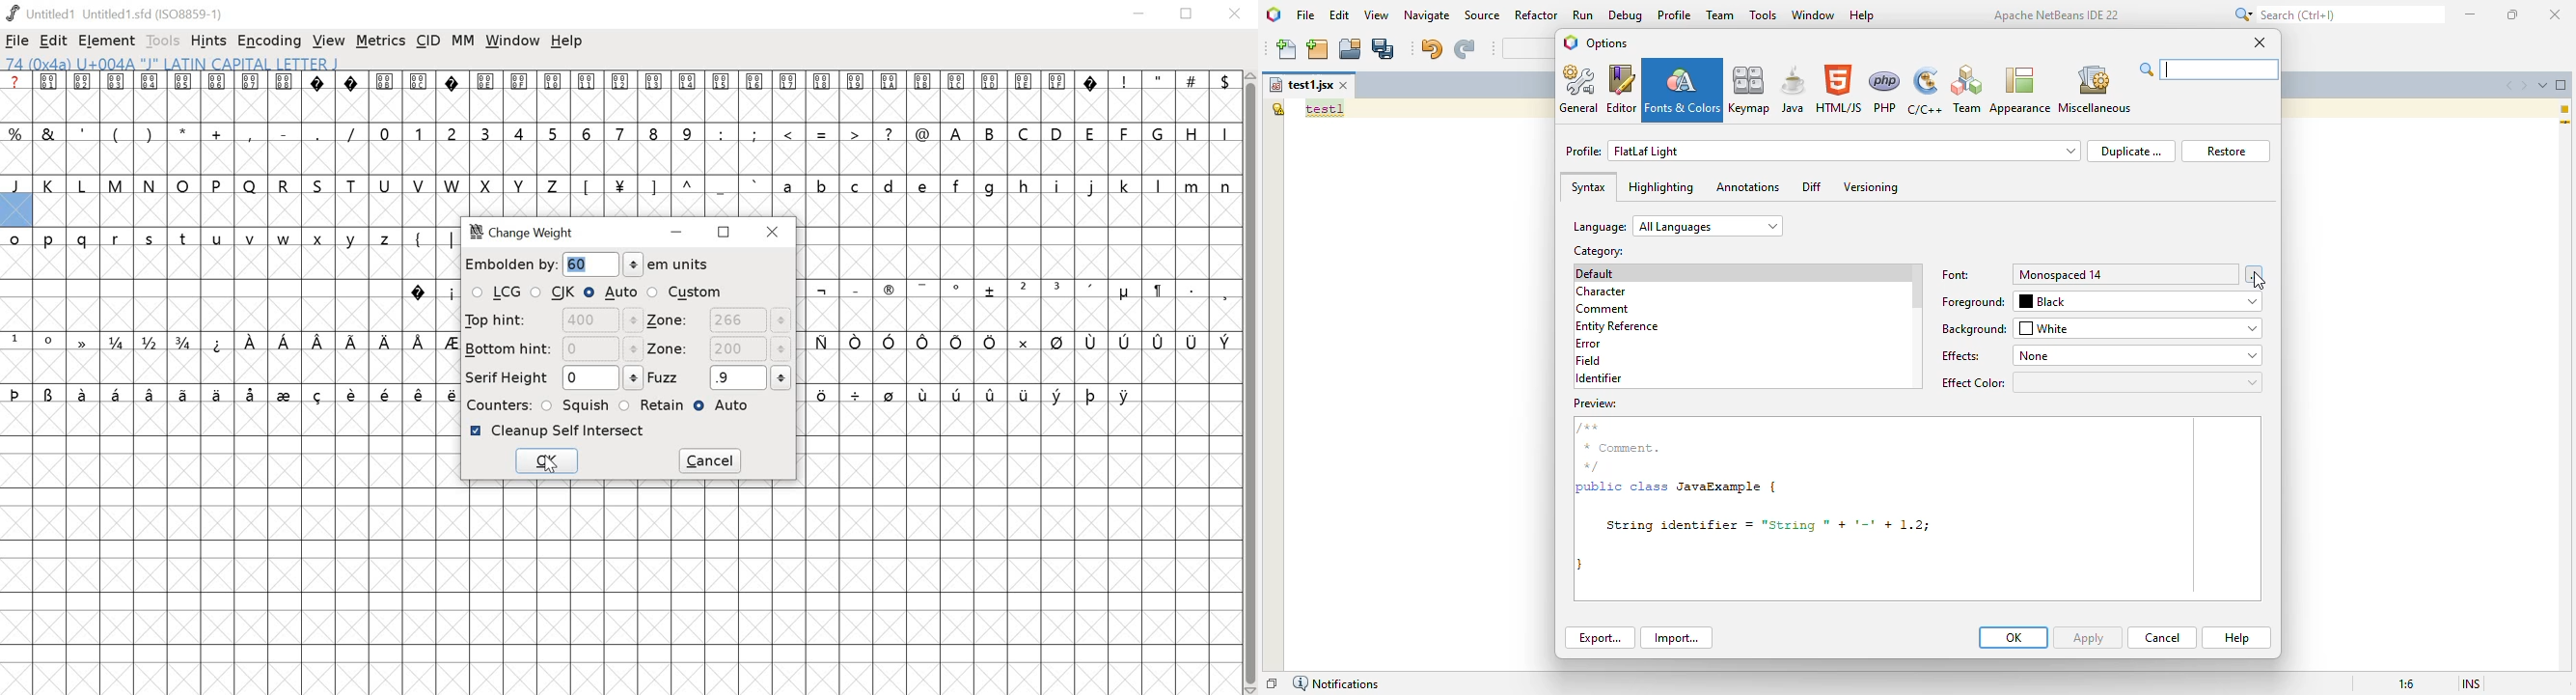 The width and height of the screenshot is (2576, 700). I want to click on entity reference, so click(1622, 325).